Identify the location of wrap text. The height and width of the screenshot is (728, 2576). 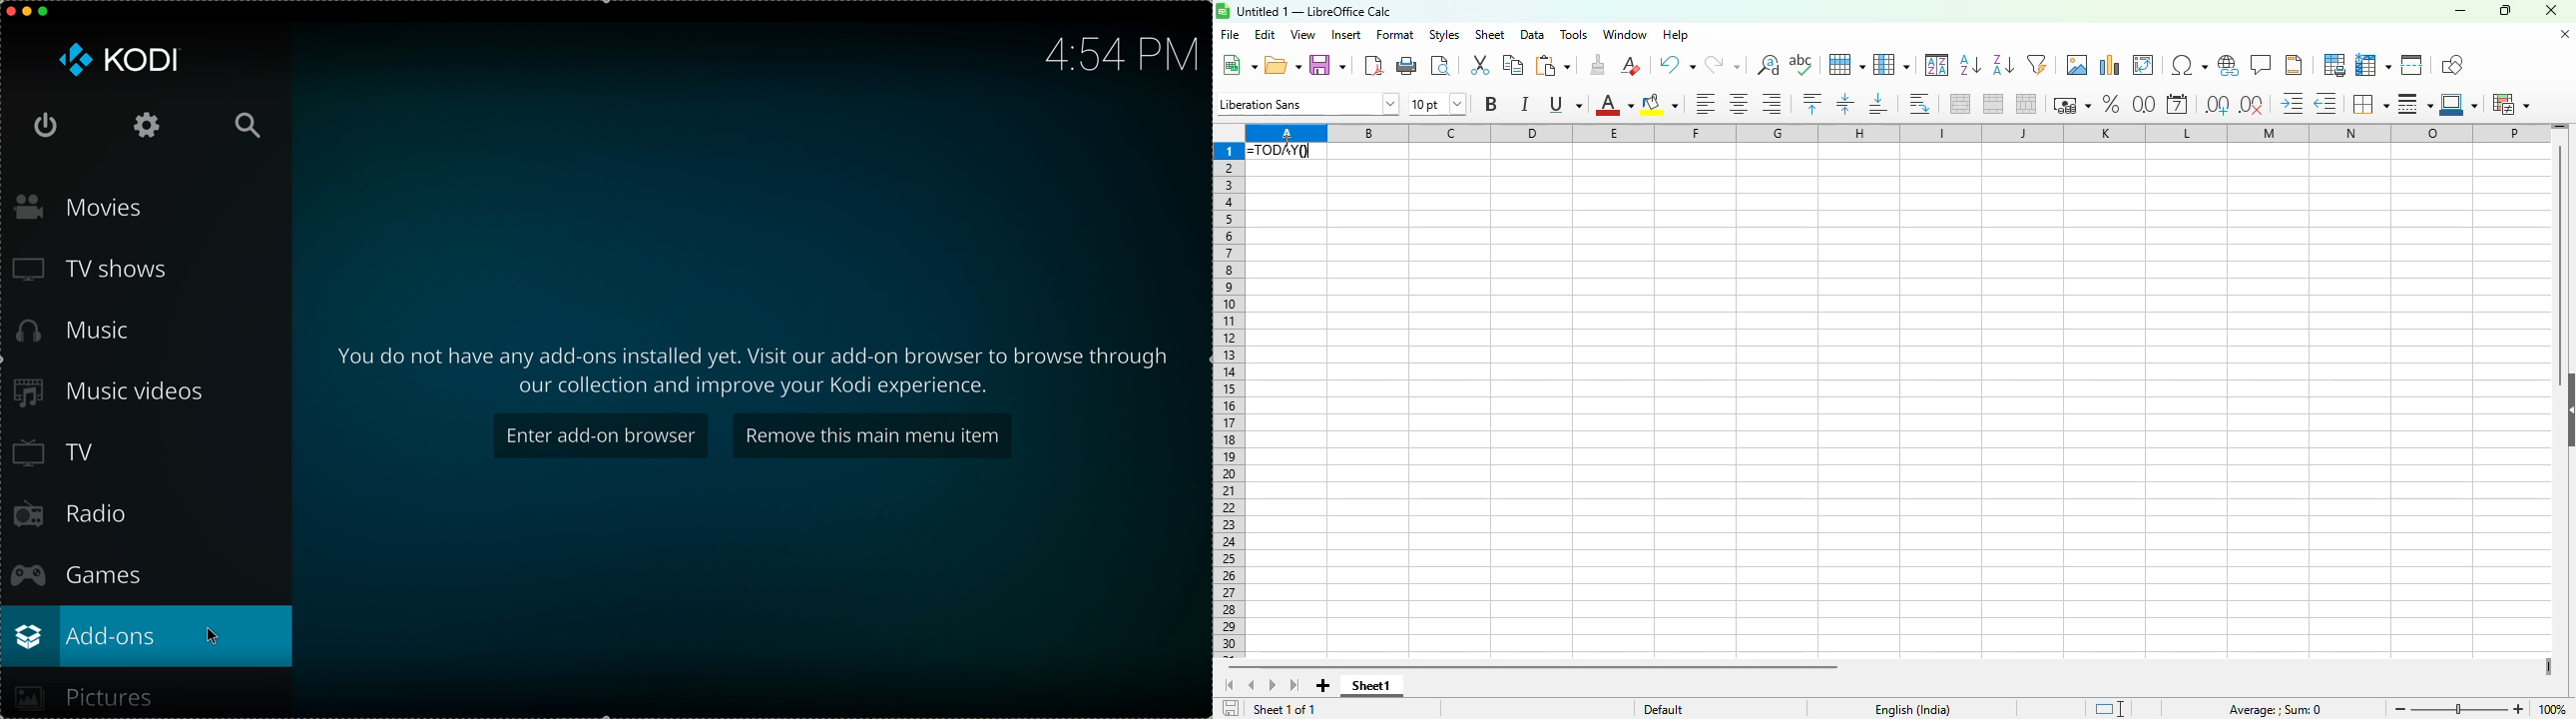
(1920, 105).